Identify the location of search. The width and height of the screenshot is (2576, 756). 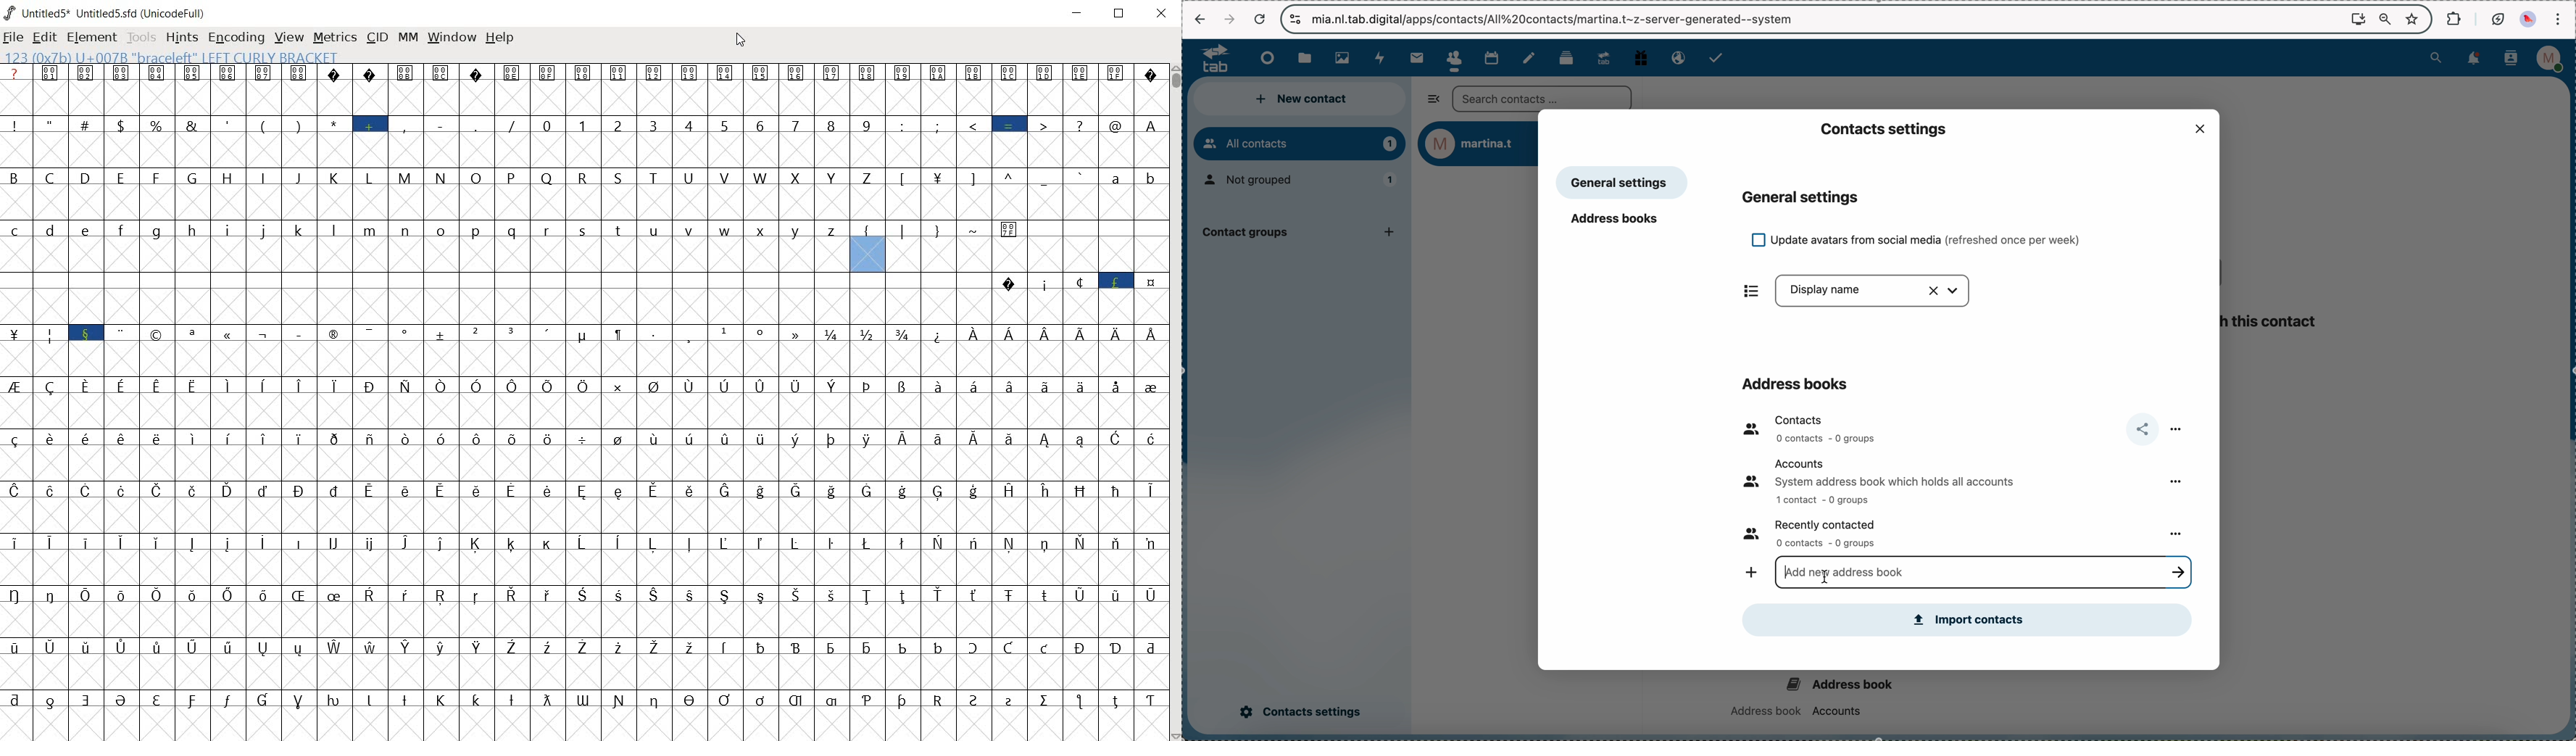
(2437, 58).